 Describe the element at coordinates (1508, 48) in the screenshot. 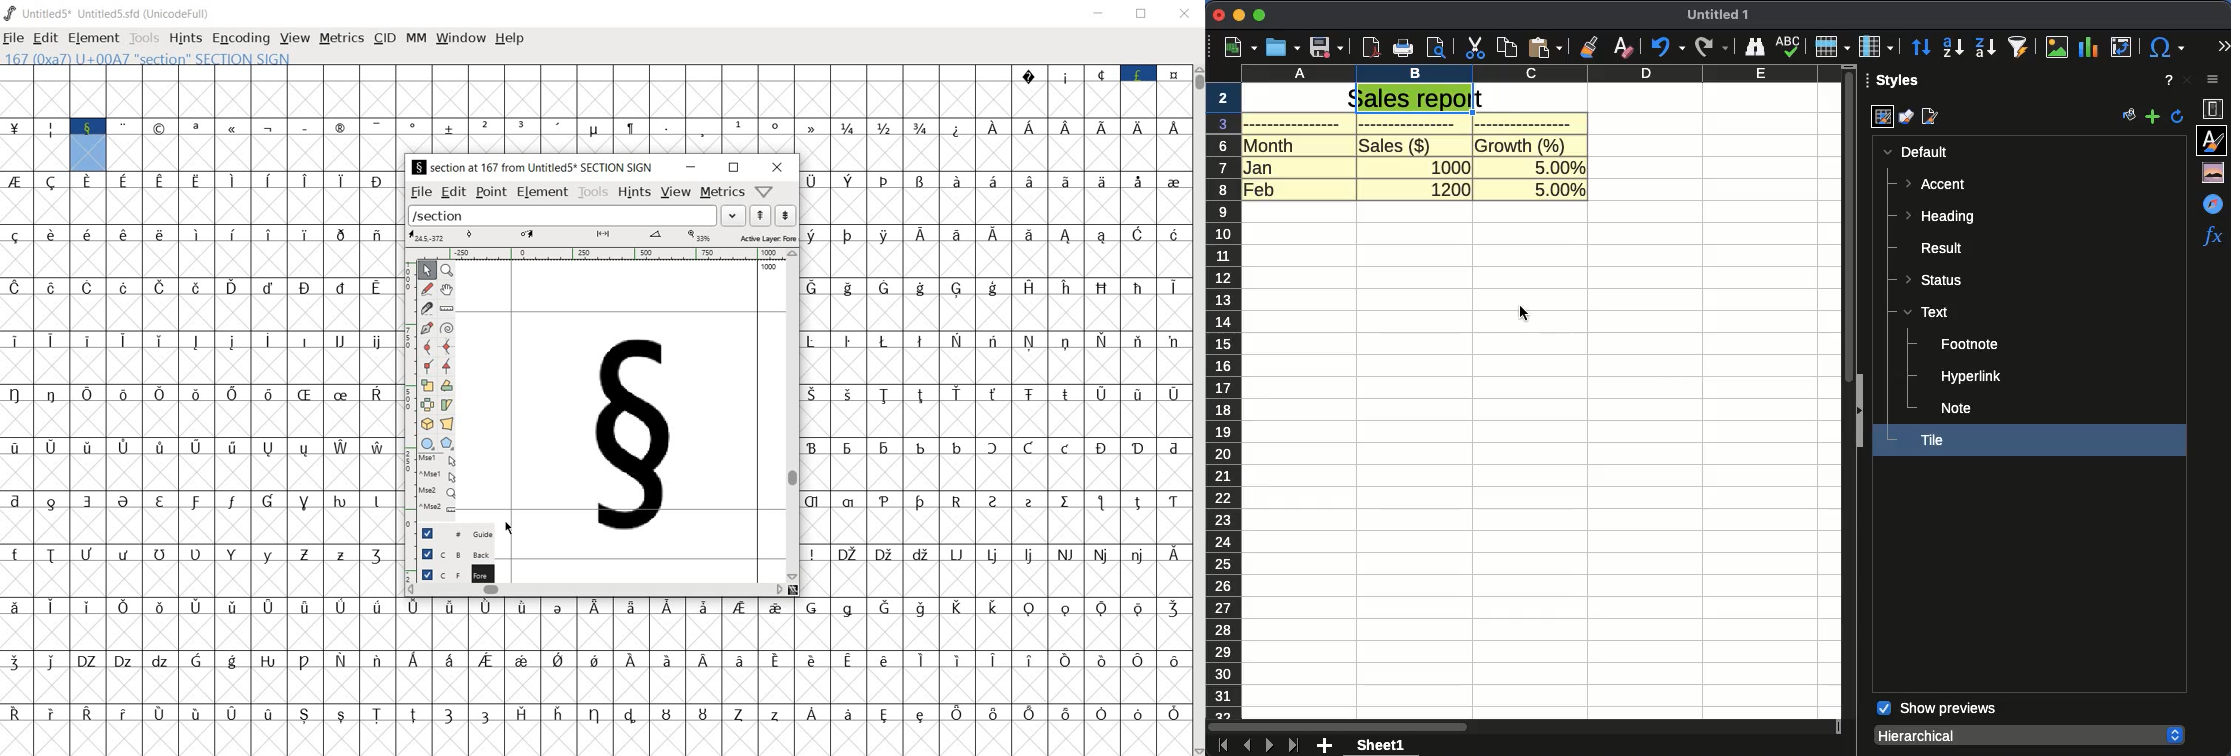

I see `copy` at that location.